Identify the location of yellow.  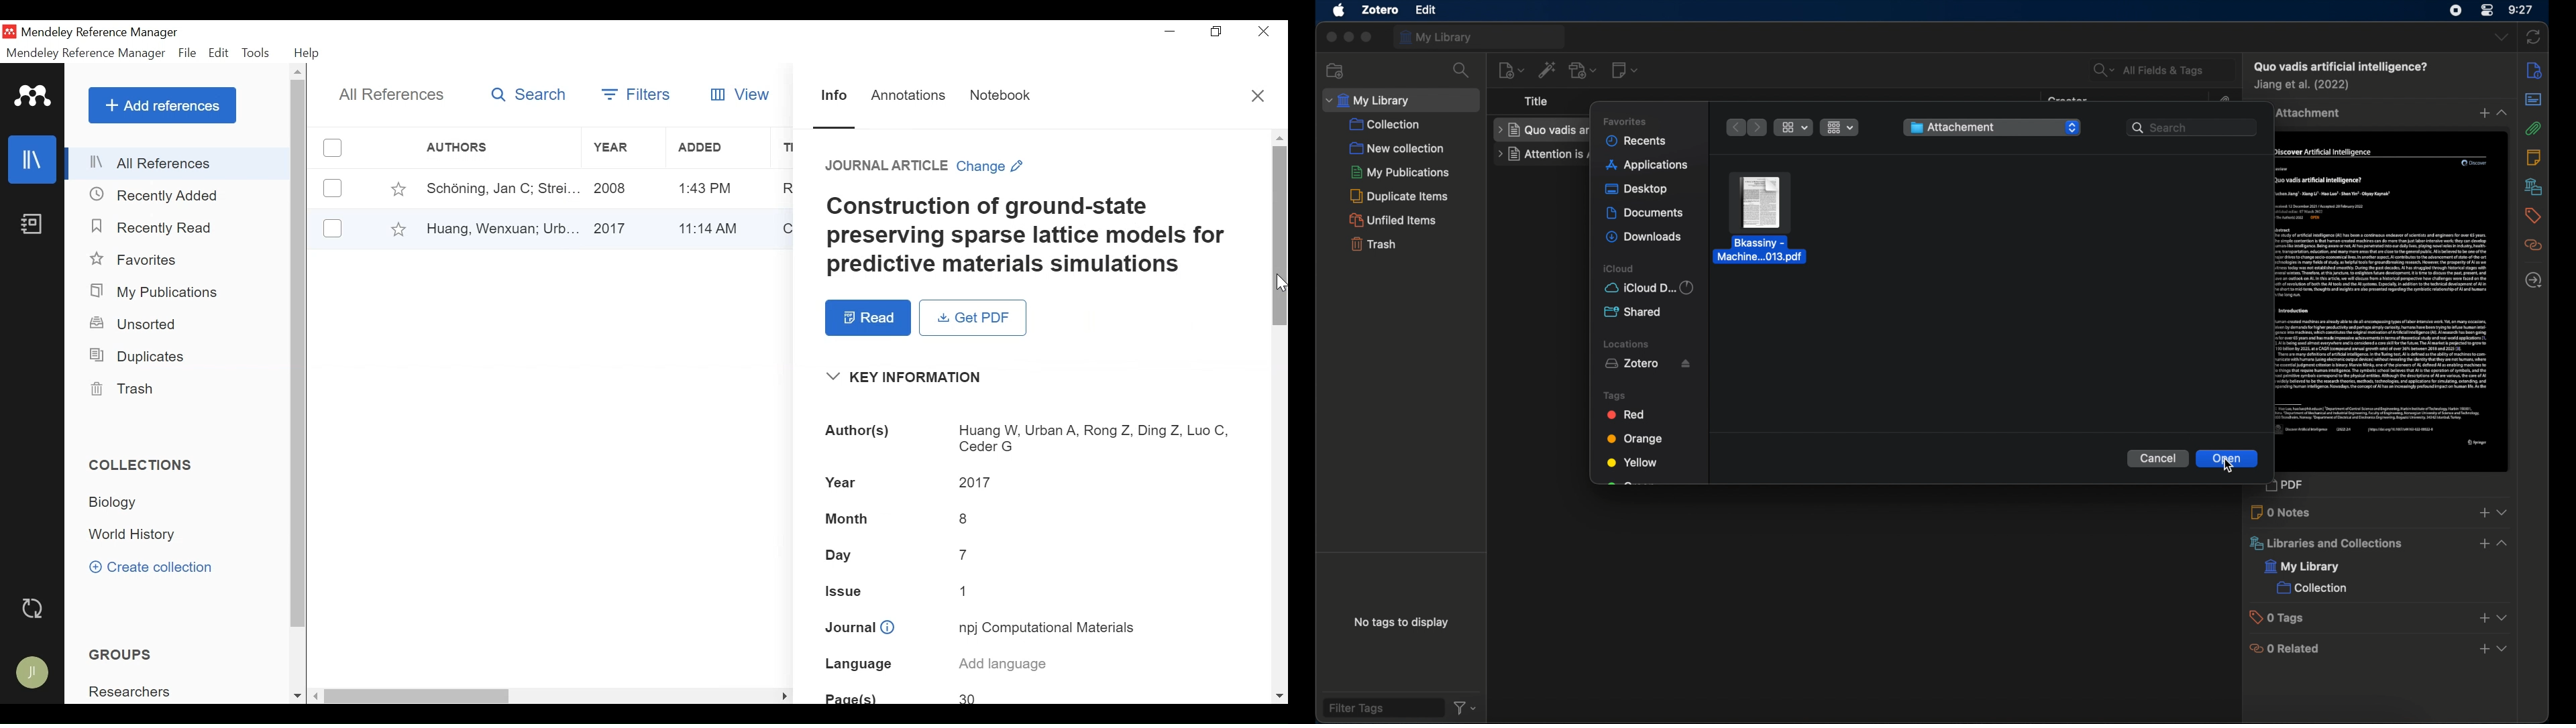
(1632, 463).